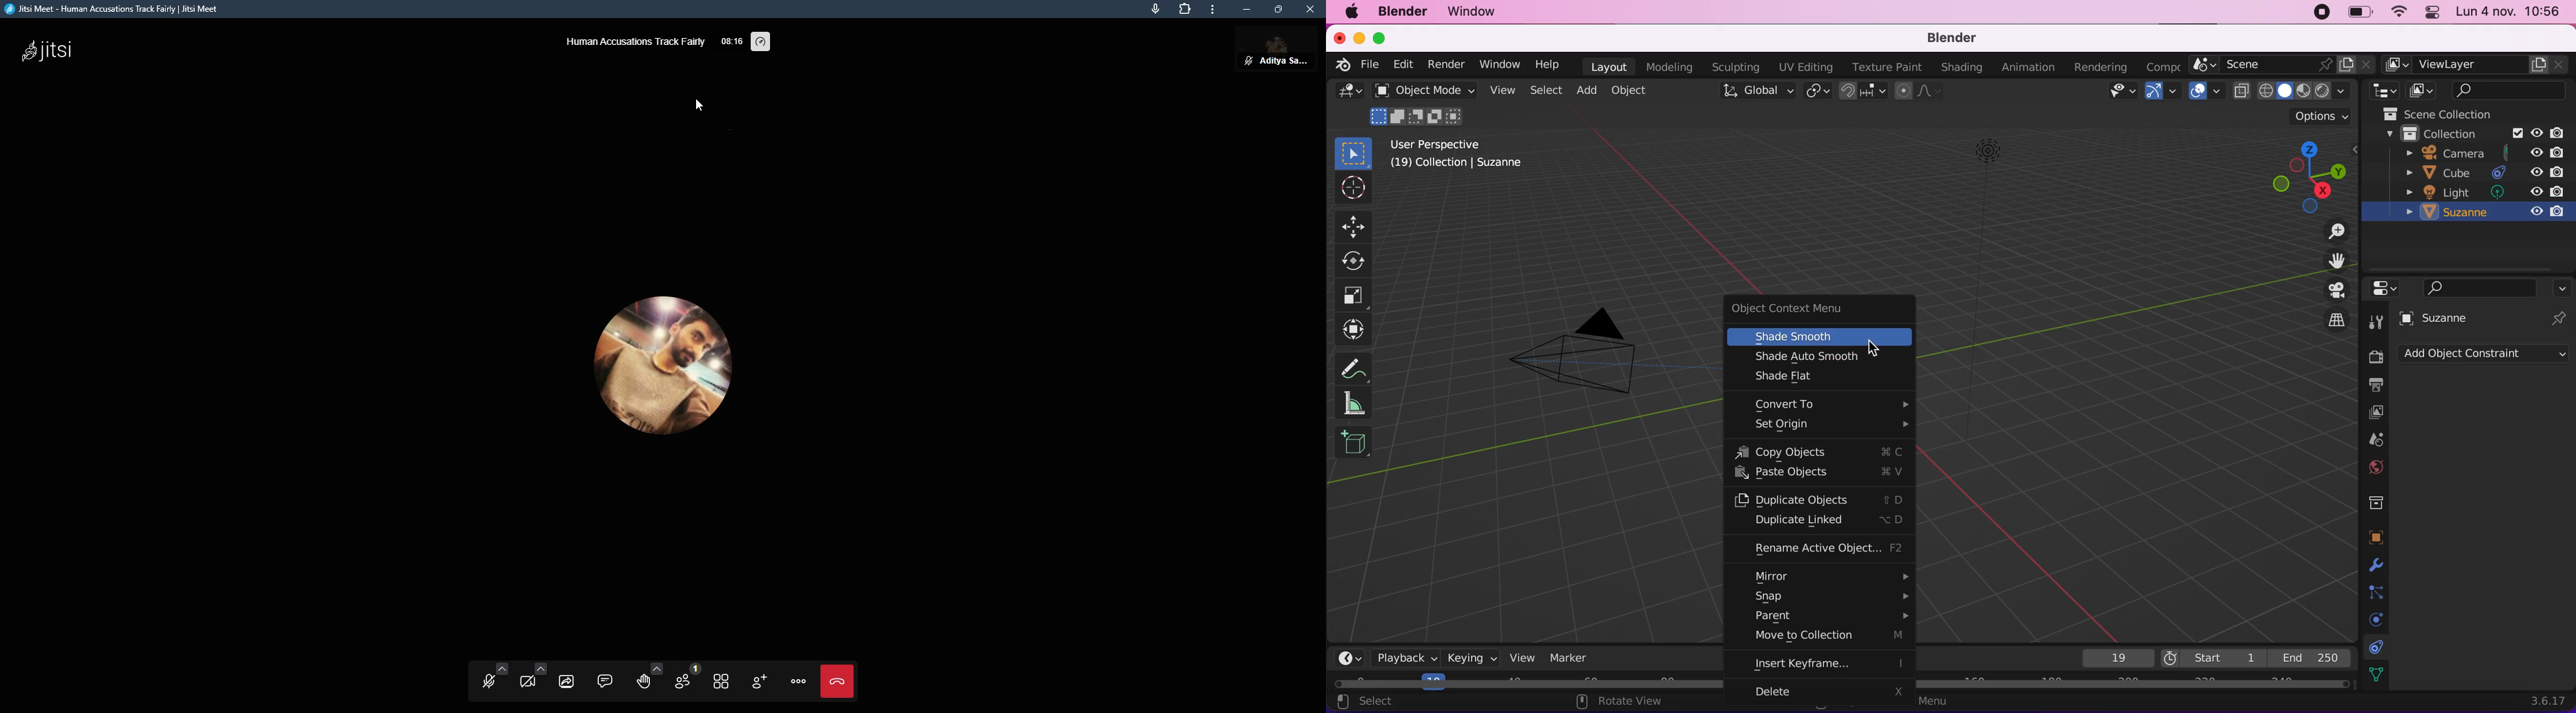 Image resolution: width=2576 pixels, height=728 pixels. What do you see at coordinates (1354, 405) in the screenshot?
I see `measure` at bounding box center [1354, 405].